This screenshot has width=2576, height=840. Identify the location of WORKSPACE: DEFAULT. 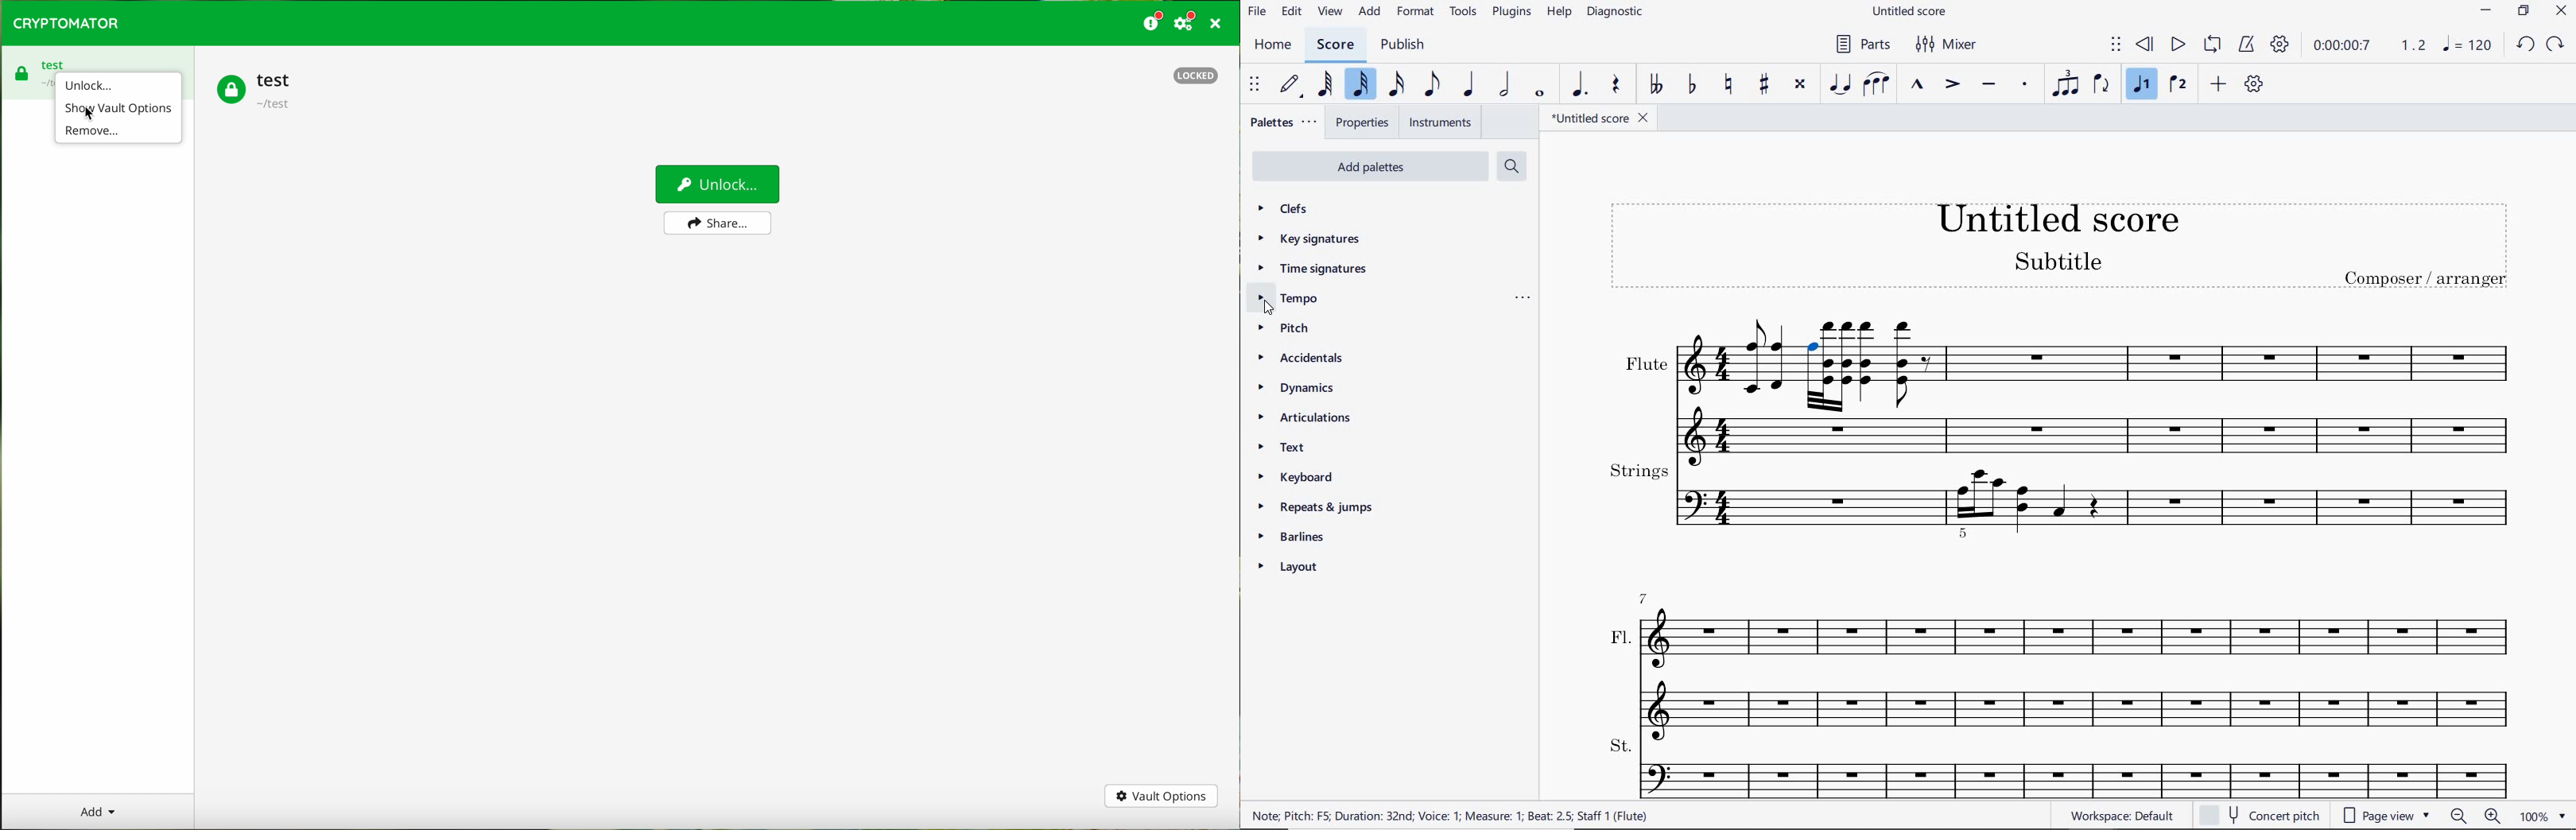
(2124, 816).